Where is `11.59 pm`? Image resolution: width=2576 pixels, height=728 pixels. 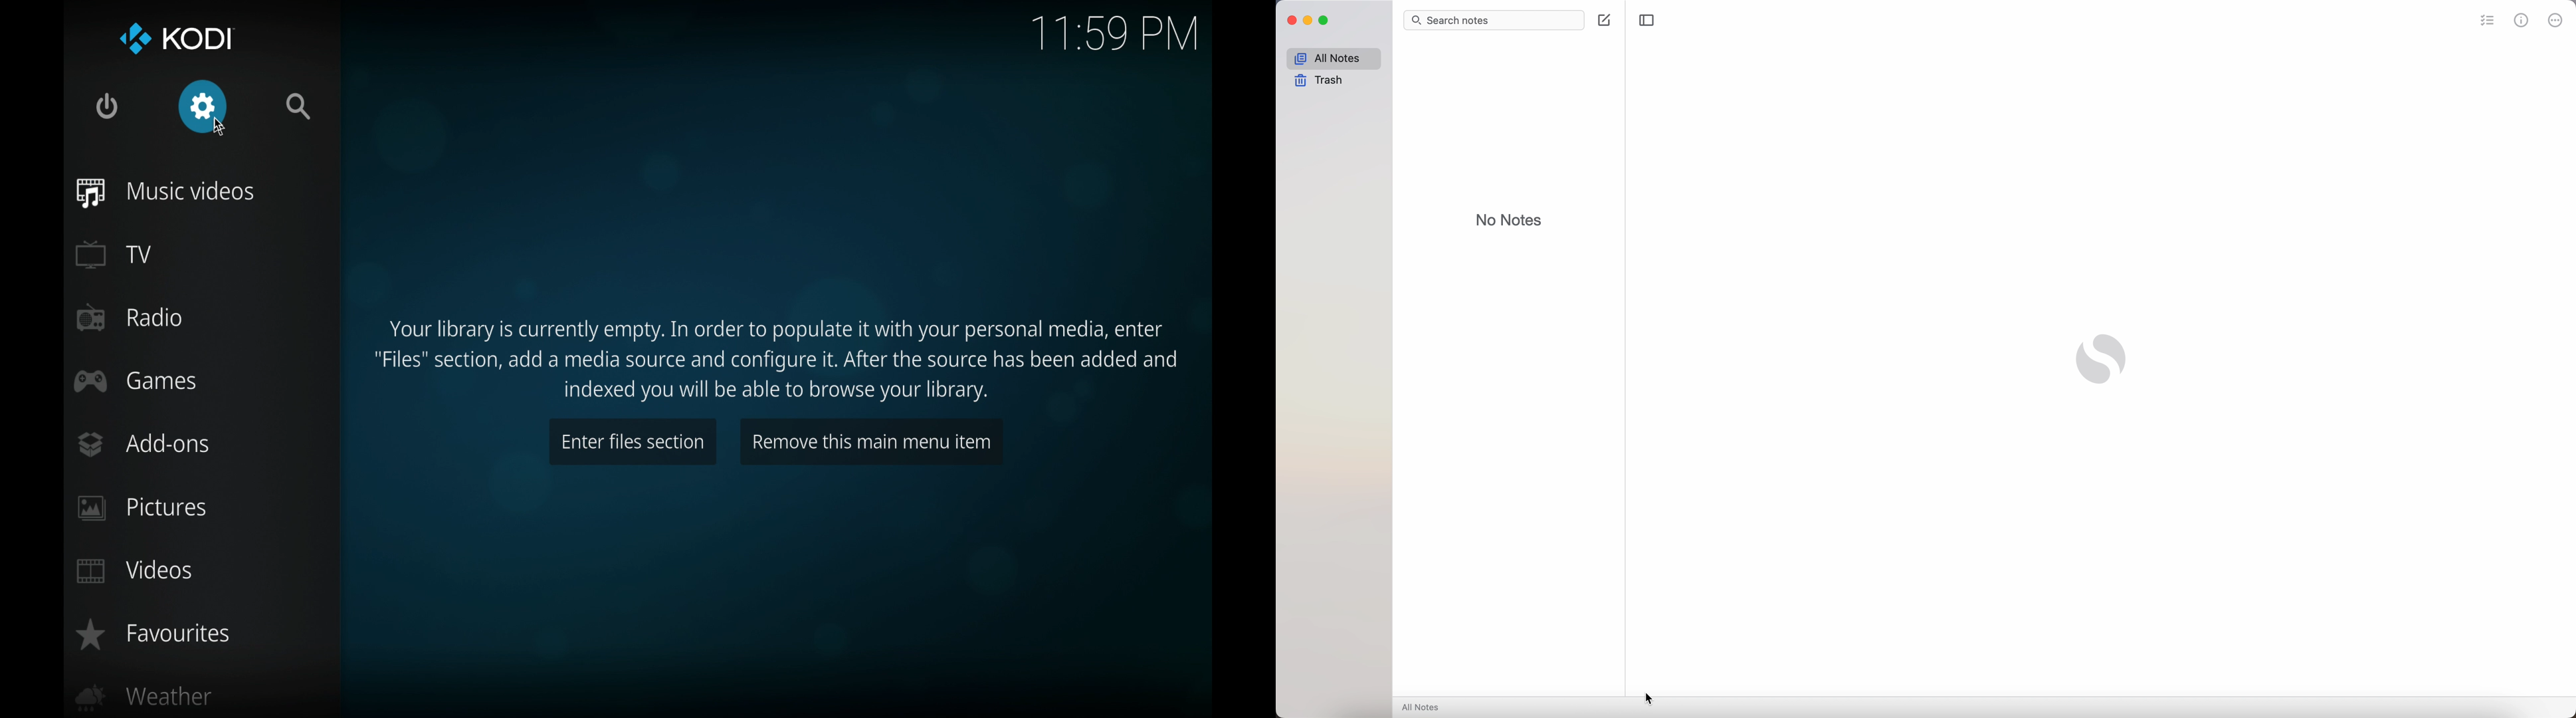
11.59 pm is located at coordinates (1116, 34).